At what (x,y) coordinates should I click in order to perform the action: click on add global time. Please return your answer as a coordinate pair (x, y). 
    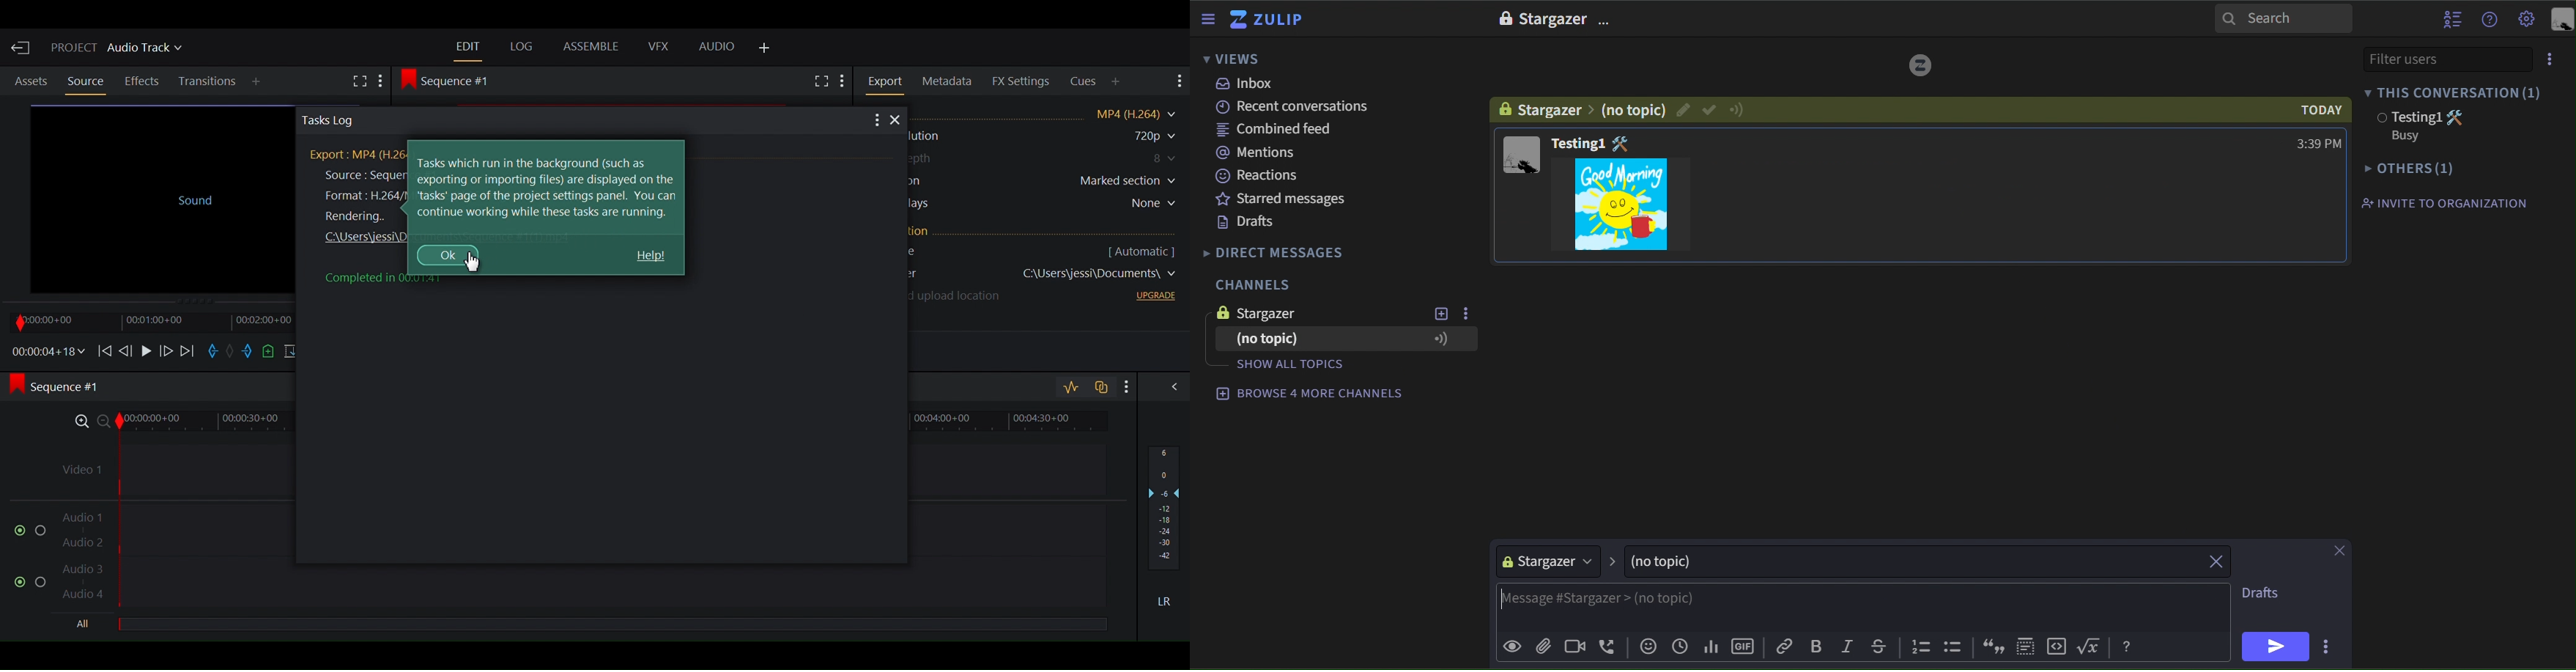
    Looking at the image, I should click on (1680, 646).